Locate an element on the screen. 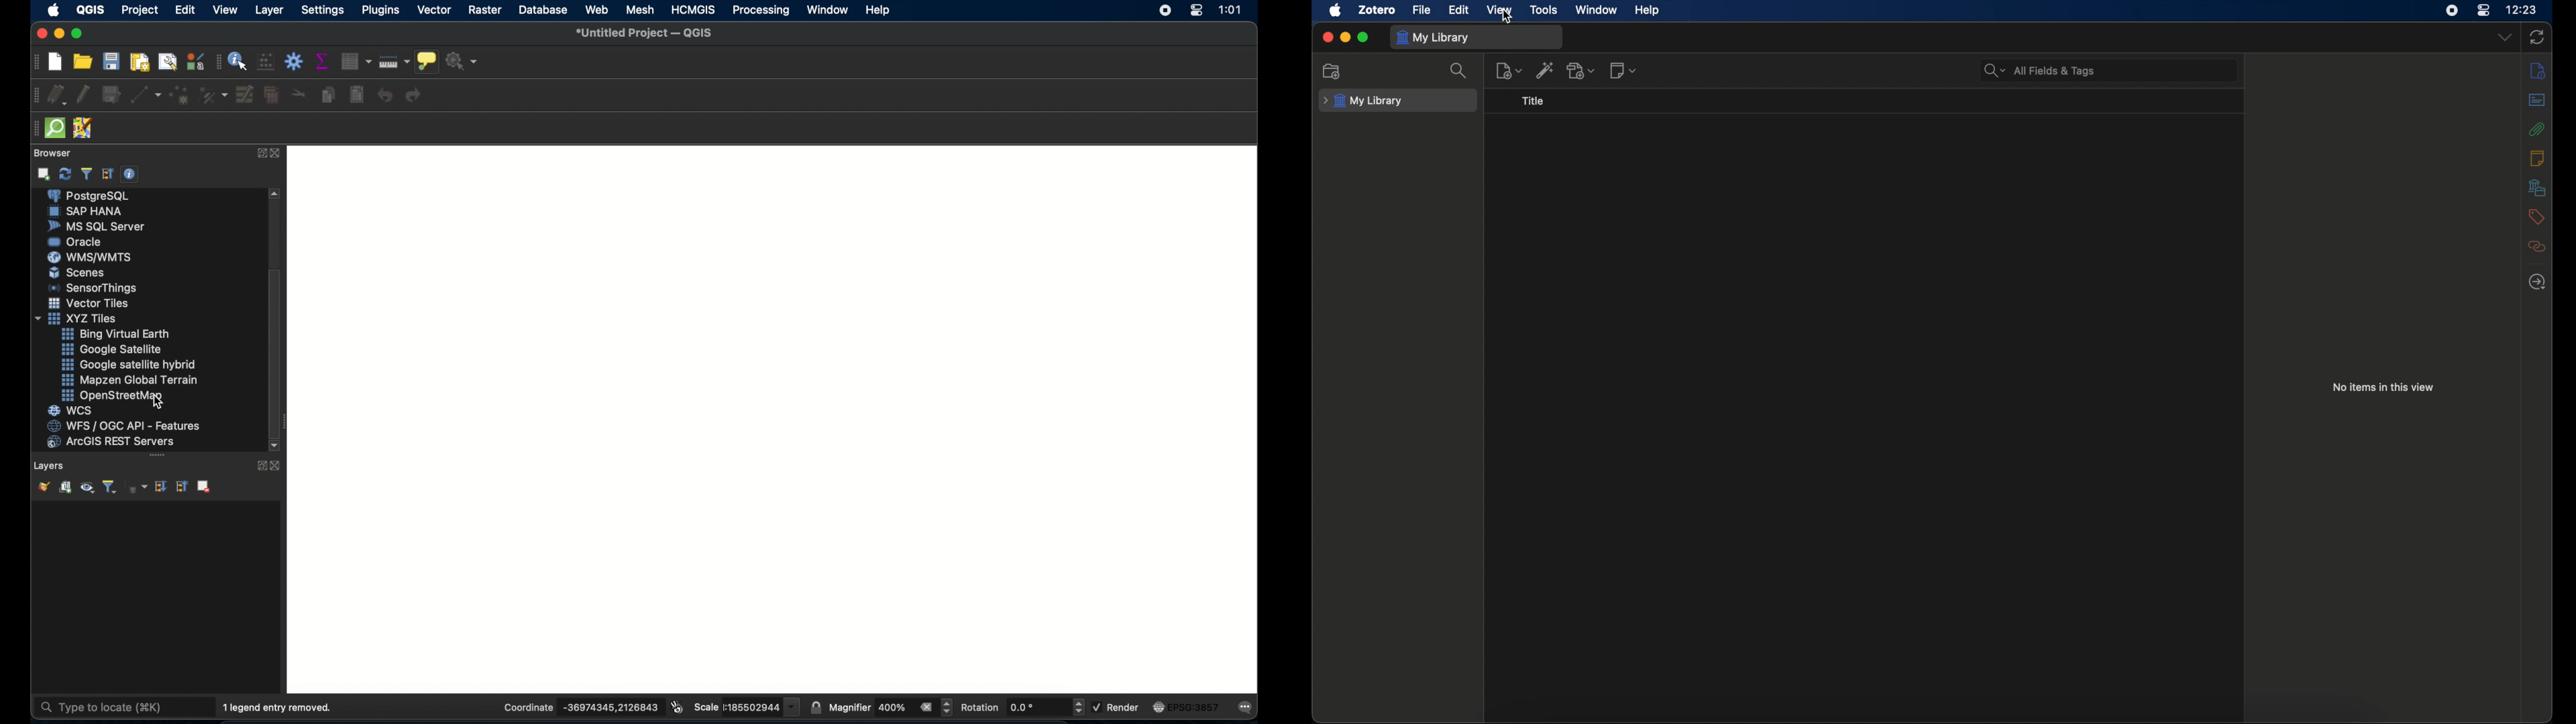 This screenshot has width=2576, height=728. screen recorder is located at coordinates (2452, 11).